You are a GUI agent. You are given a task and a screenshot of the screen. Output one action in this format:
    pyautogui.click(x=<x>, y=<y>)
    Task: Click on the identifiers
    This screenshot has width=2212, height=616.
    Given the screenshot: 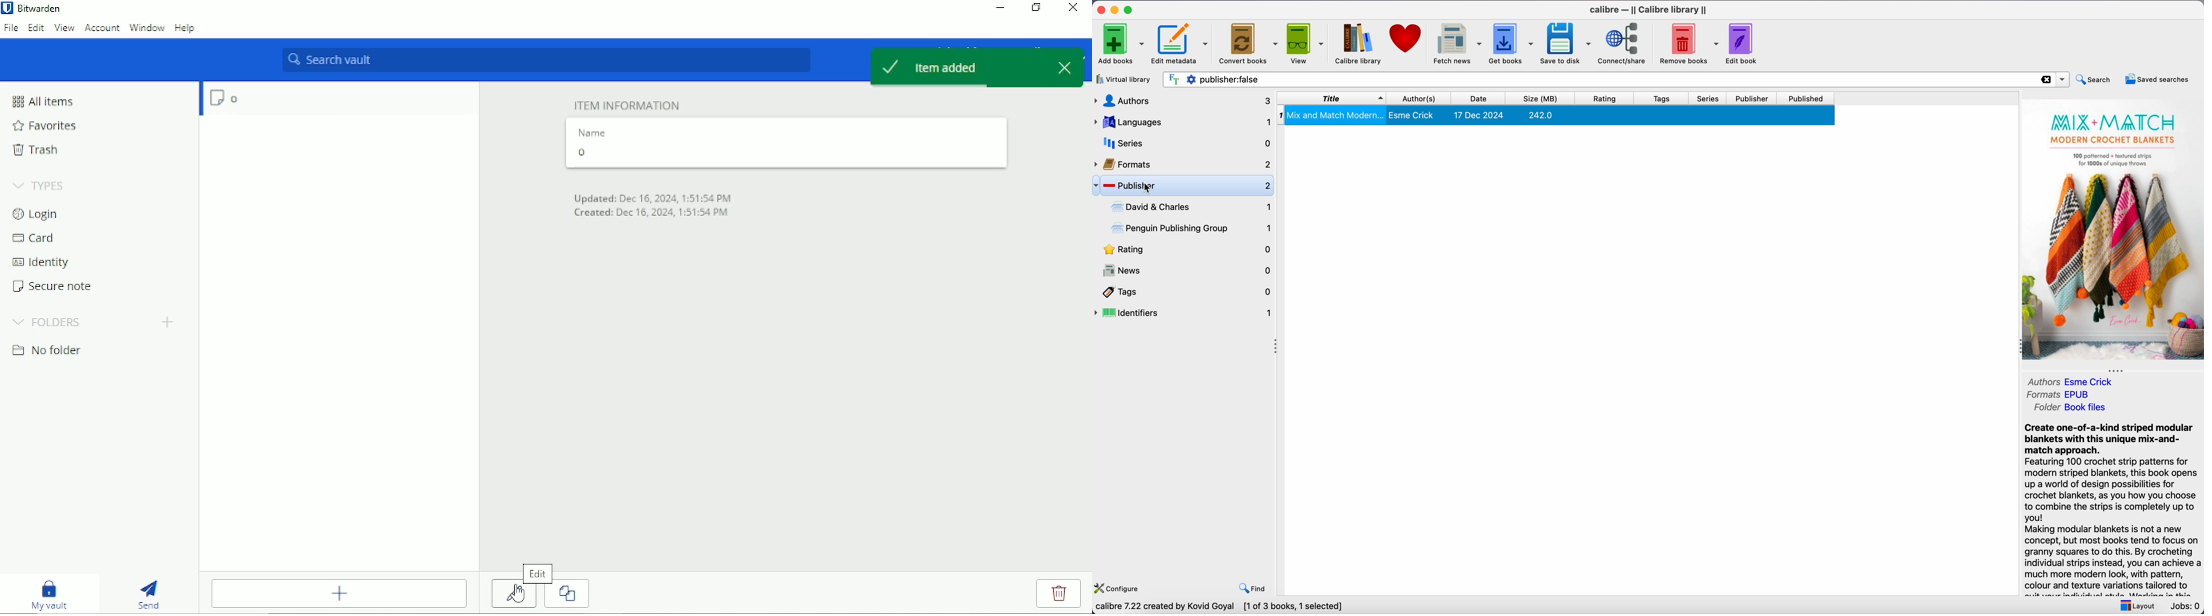 What is the action you would take?
    pyautogui.click(x=1184, y=314)
    